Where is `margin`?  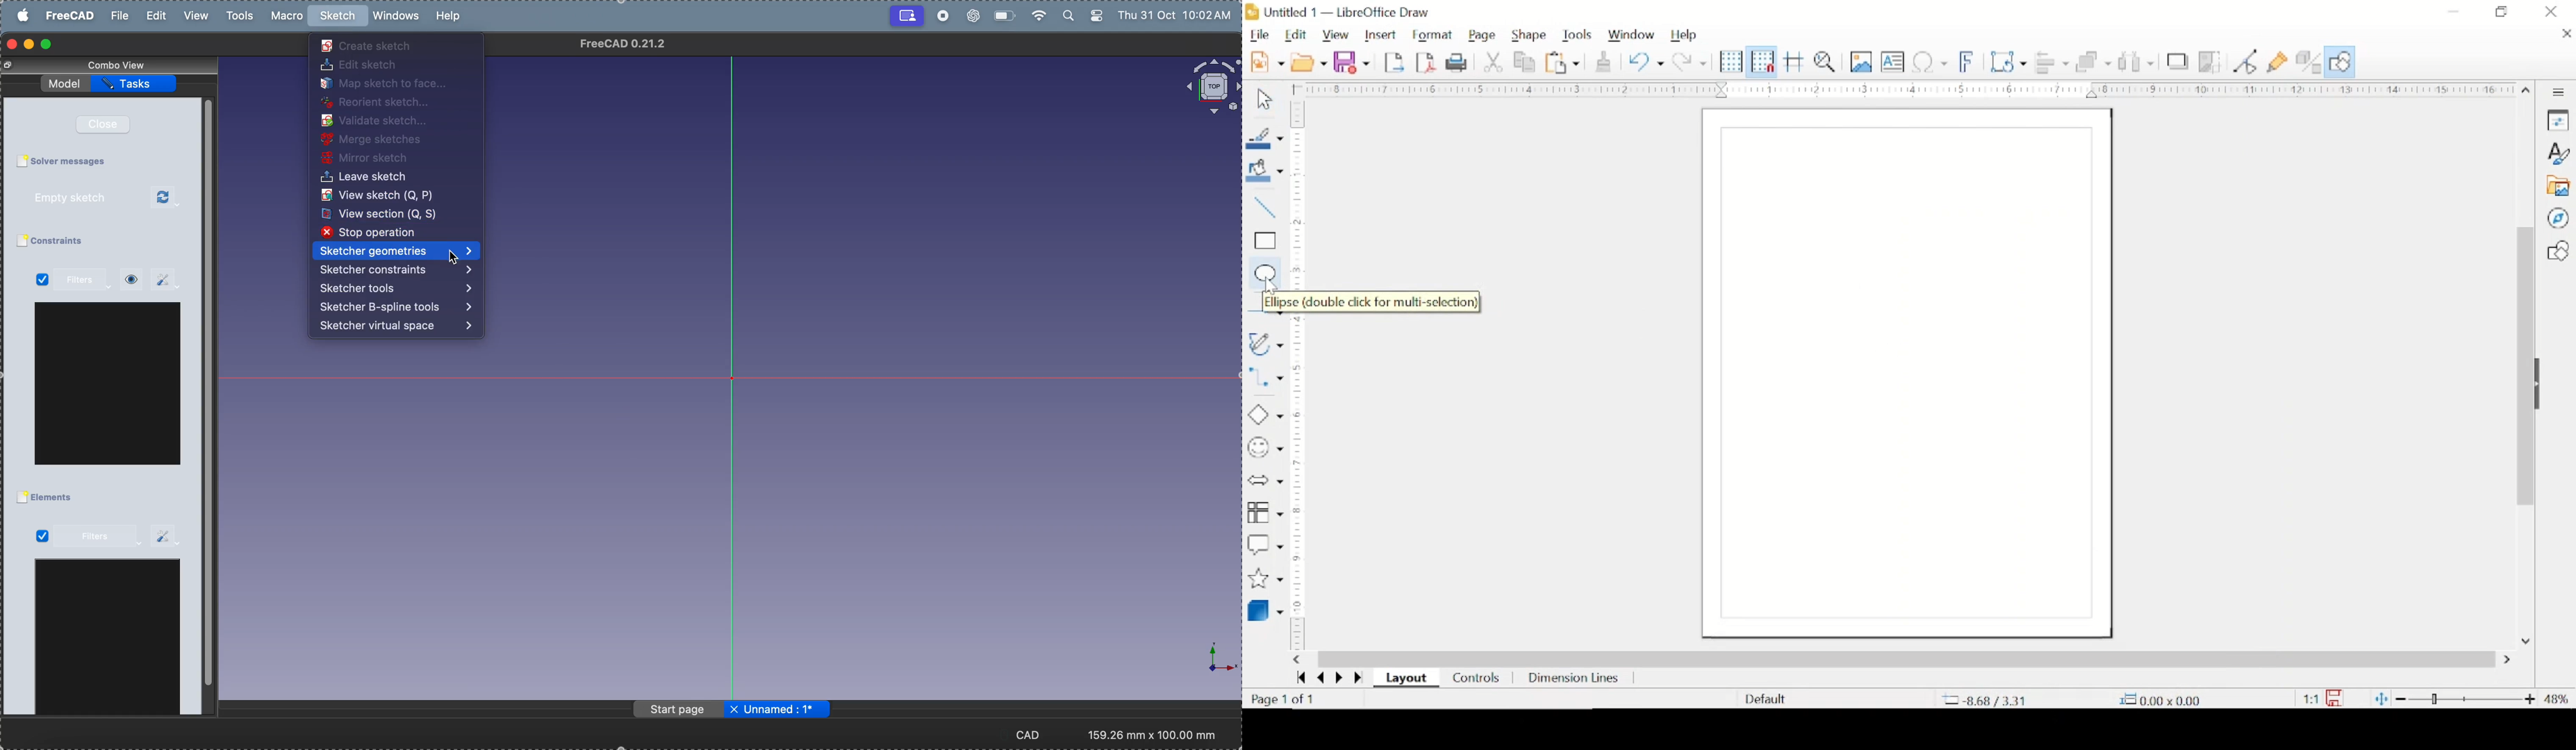 margin is located at coordinates (1301, 485).